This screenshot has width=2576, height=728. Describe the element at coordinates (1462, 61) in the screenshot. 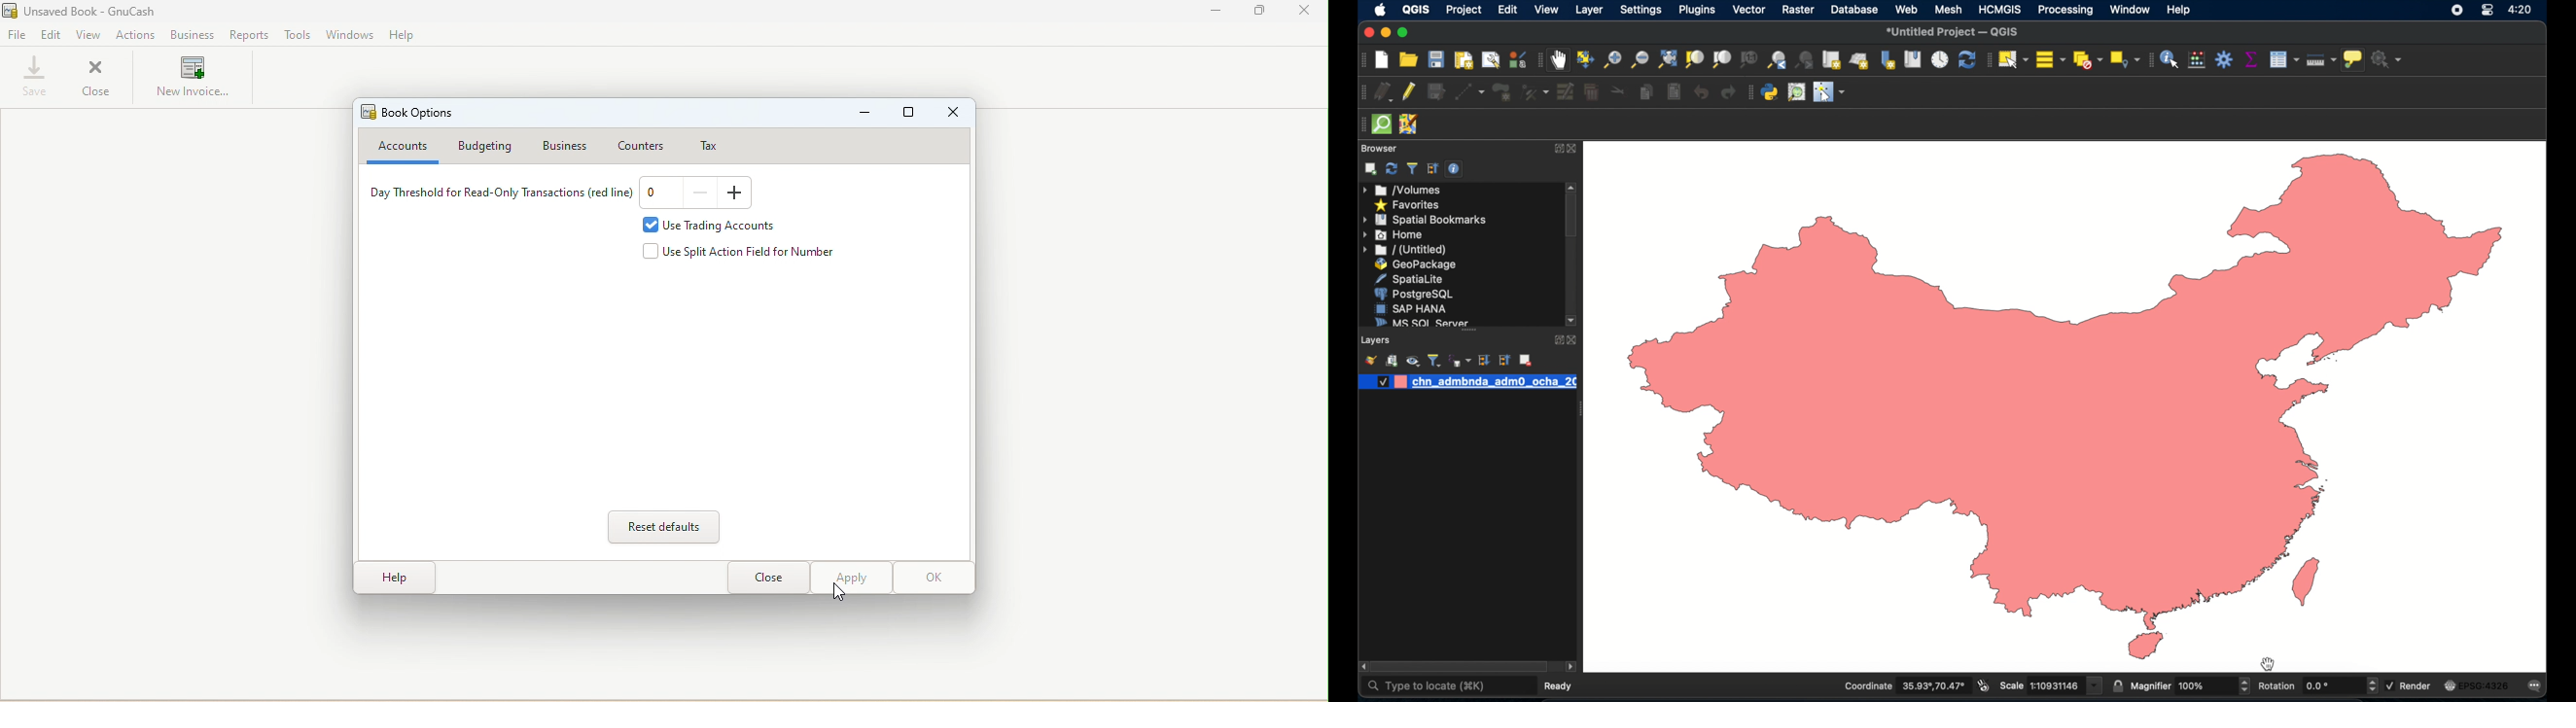

I see `print layout` at that location.